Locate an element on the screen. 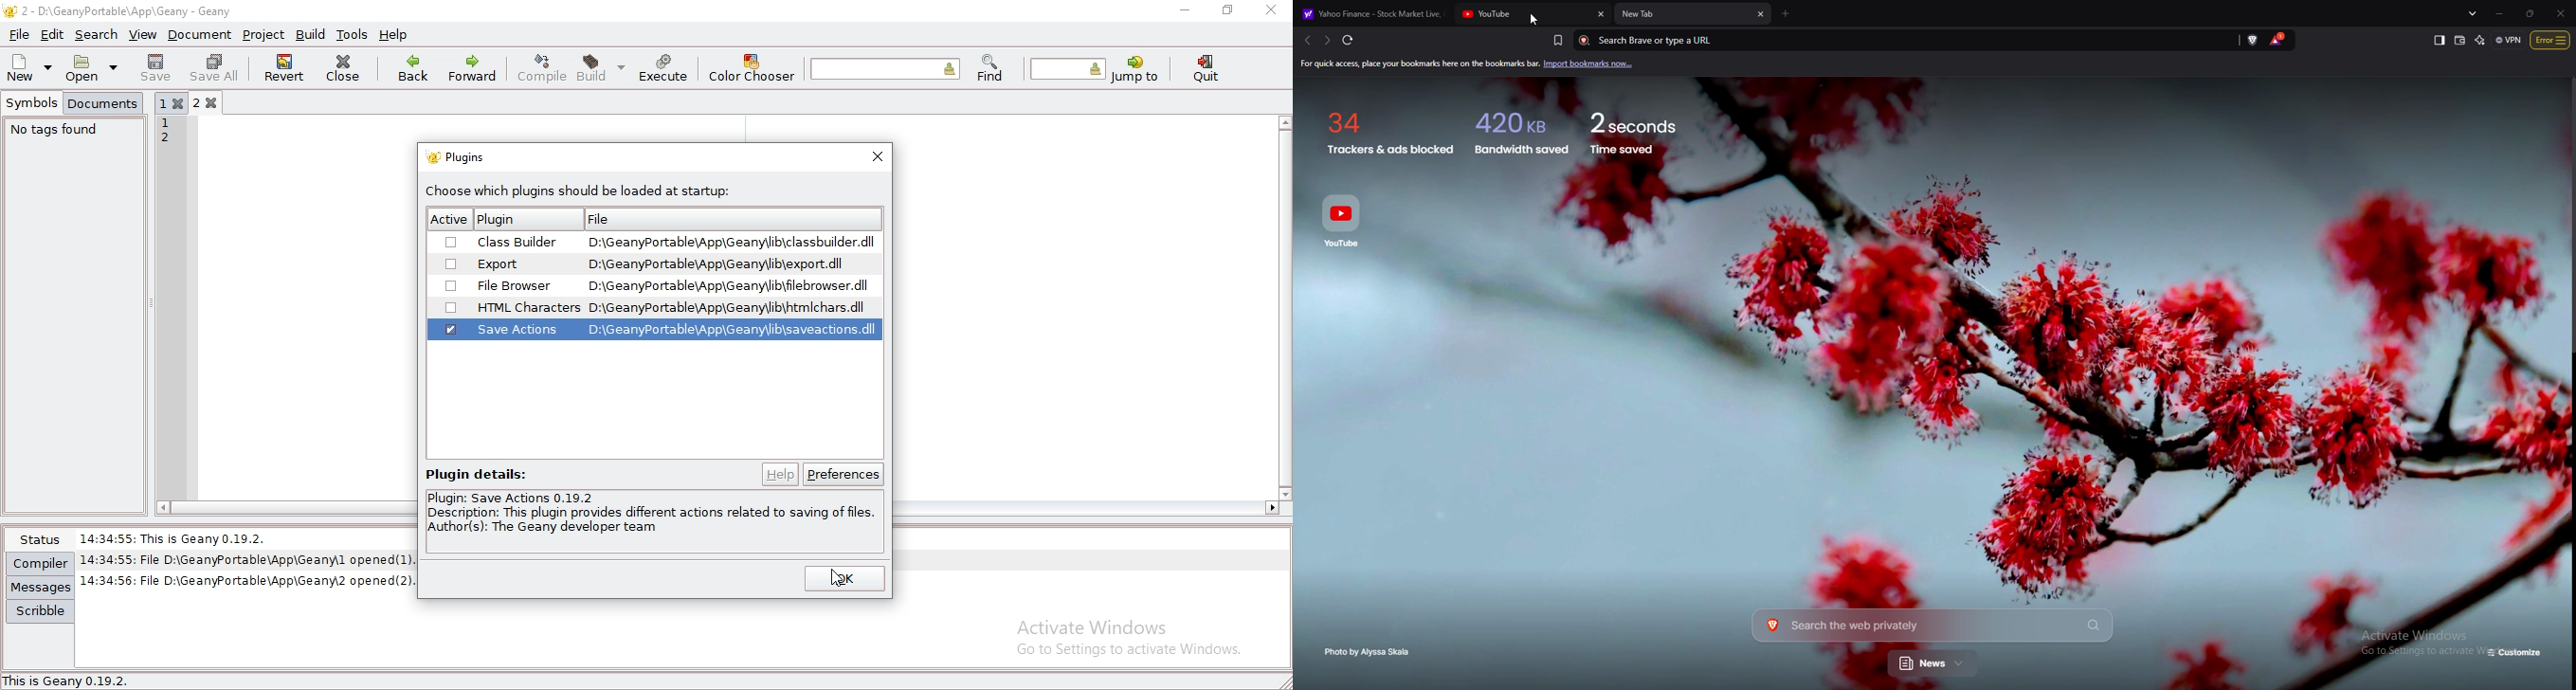  preferences is located at coordinates (842, 475).